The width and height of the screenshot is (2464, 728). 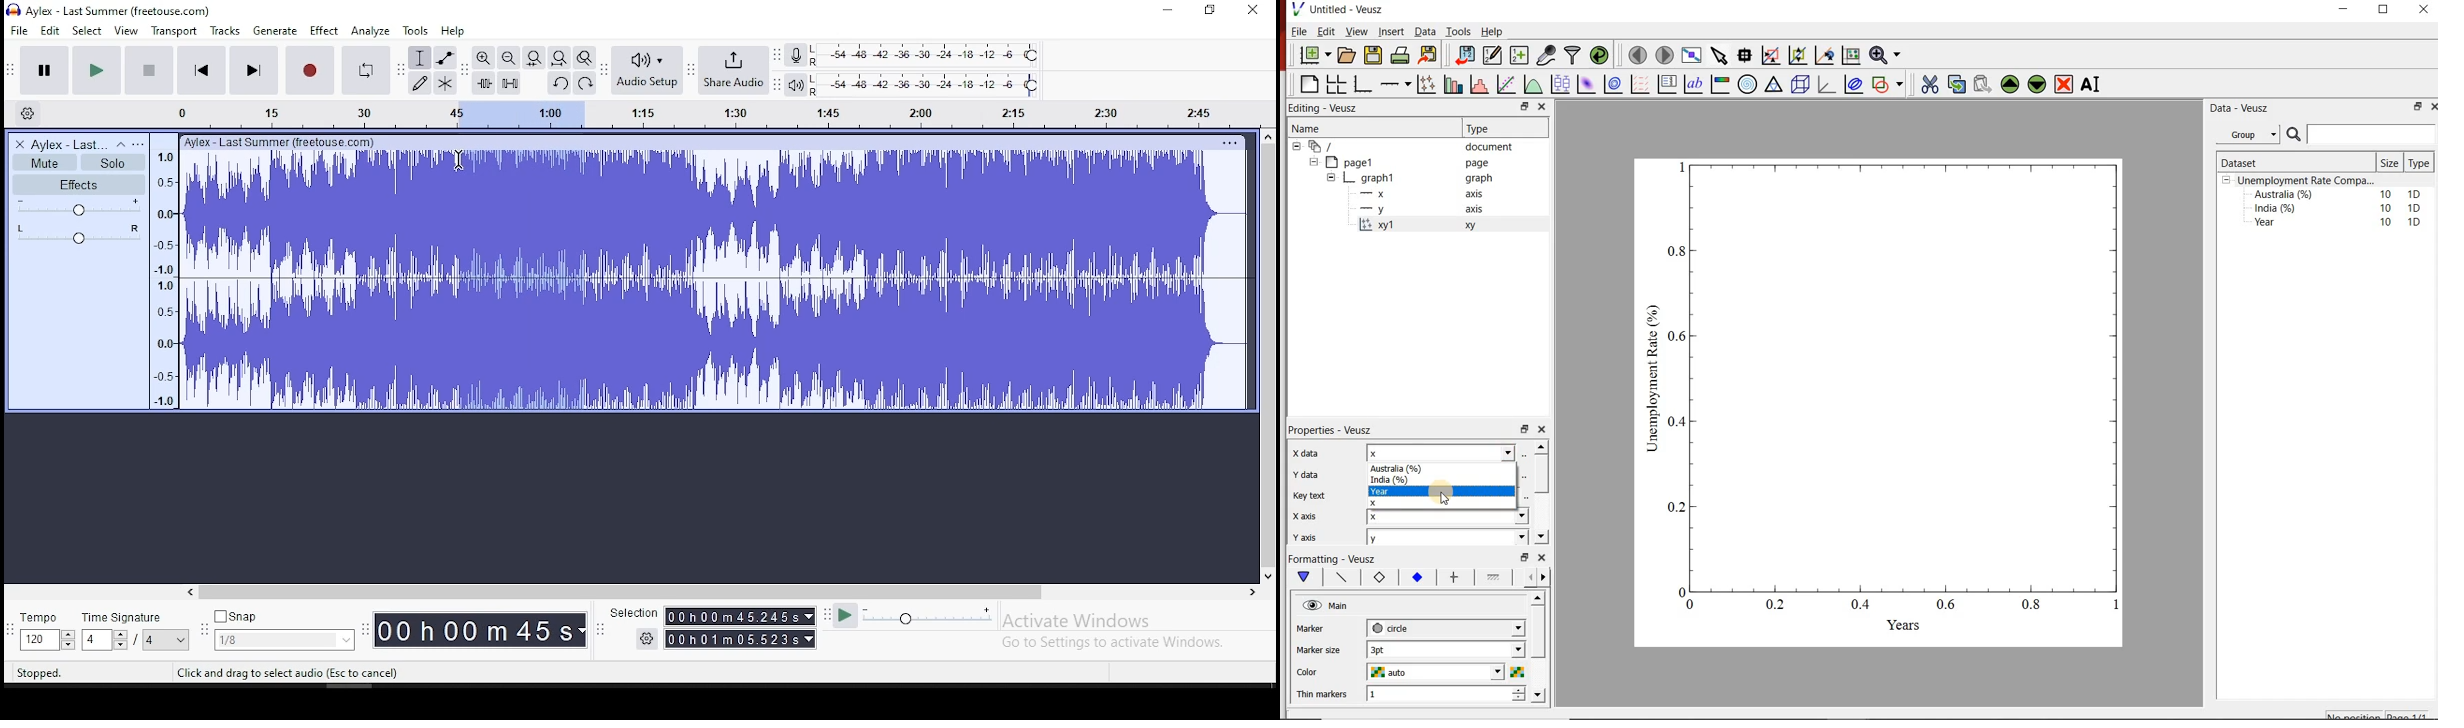 I want to click on track options, so click(x=1231, y=143).